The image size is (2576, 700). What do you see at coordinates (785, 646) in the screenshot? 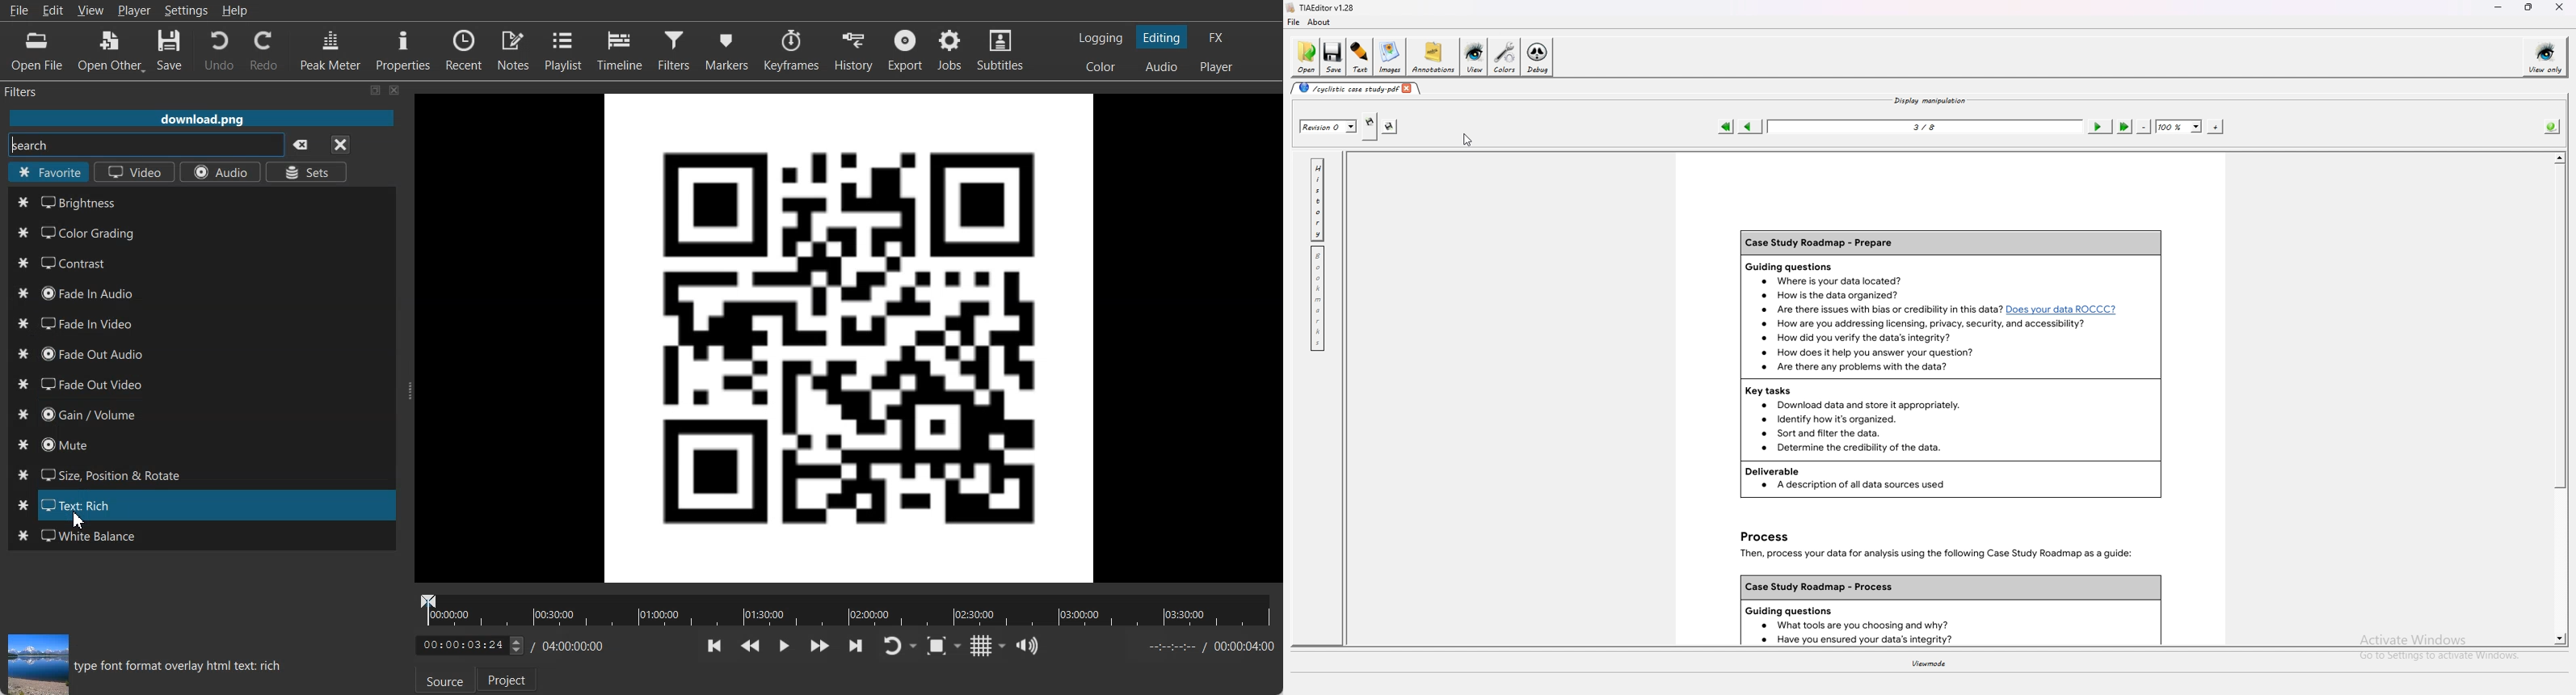
I see `Toggle play` at bounding box center [785, 646].